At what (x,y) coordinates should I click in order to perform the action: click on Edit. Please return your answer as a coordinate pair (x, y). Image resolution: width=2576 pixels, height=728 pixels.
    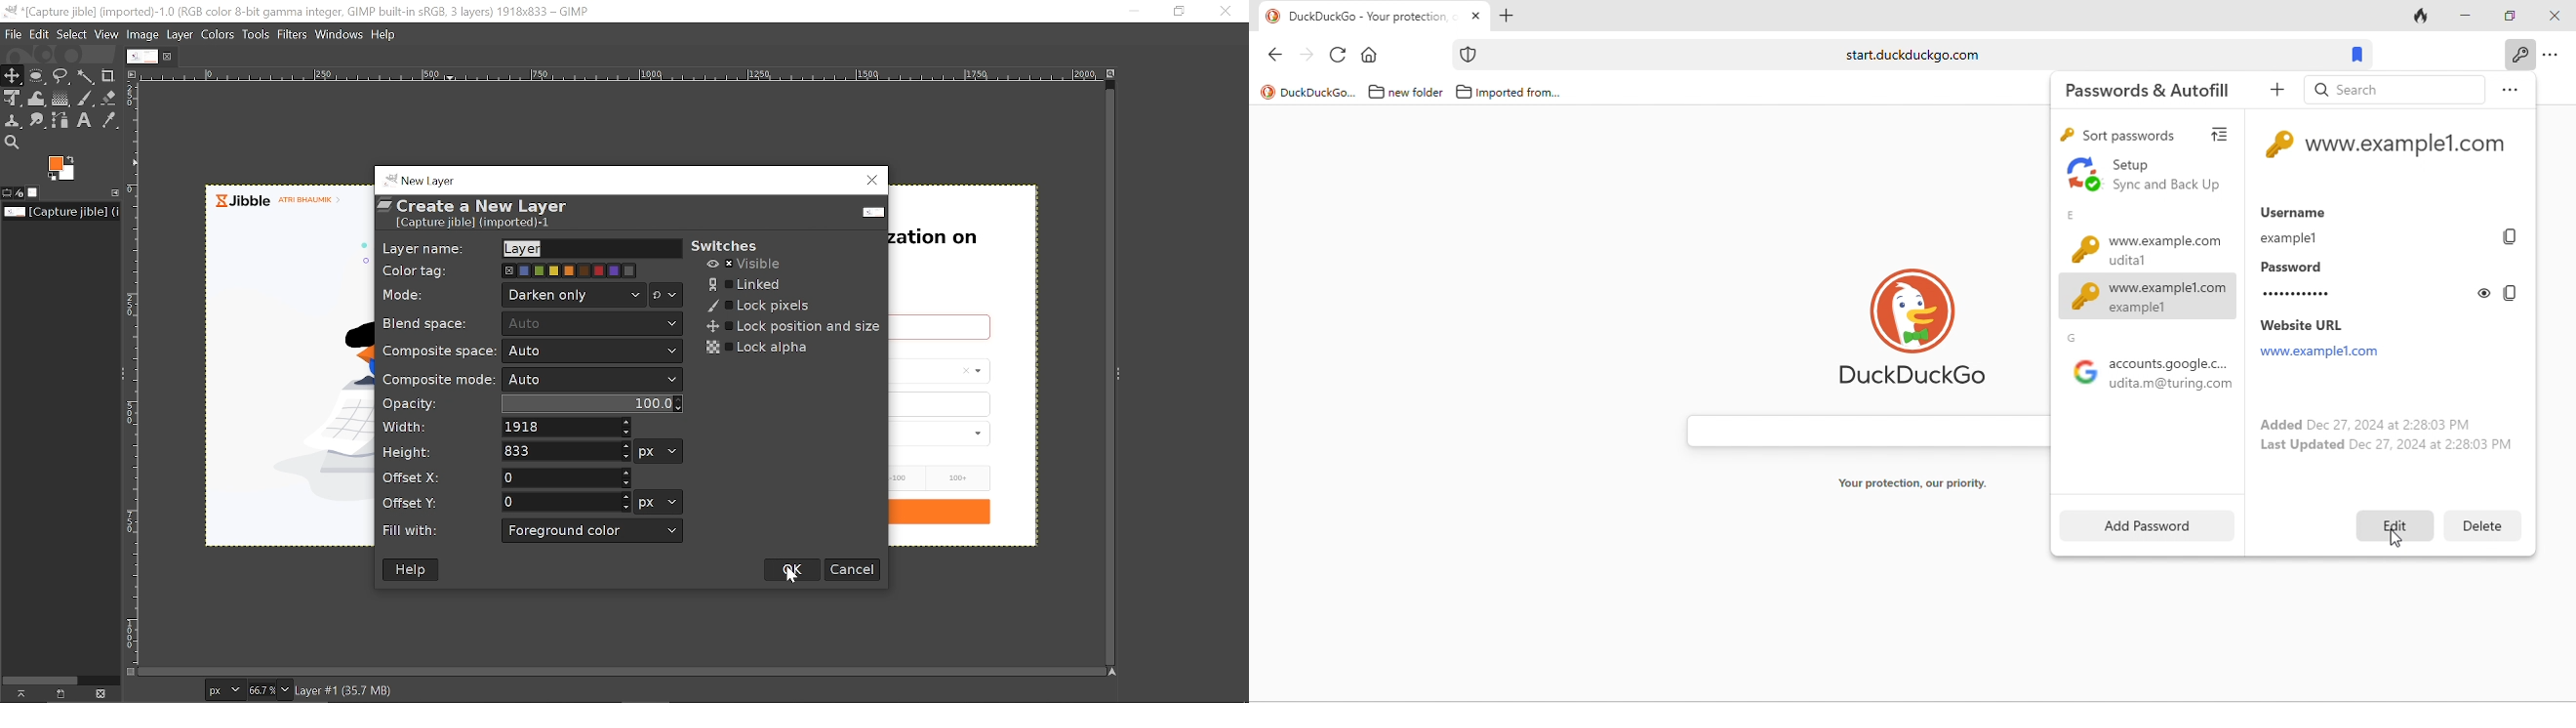
    Looking at the image, I should click on (40, 35).